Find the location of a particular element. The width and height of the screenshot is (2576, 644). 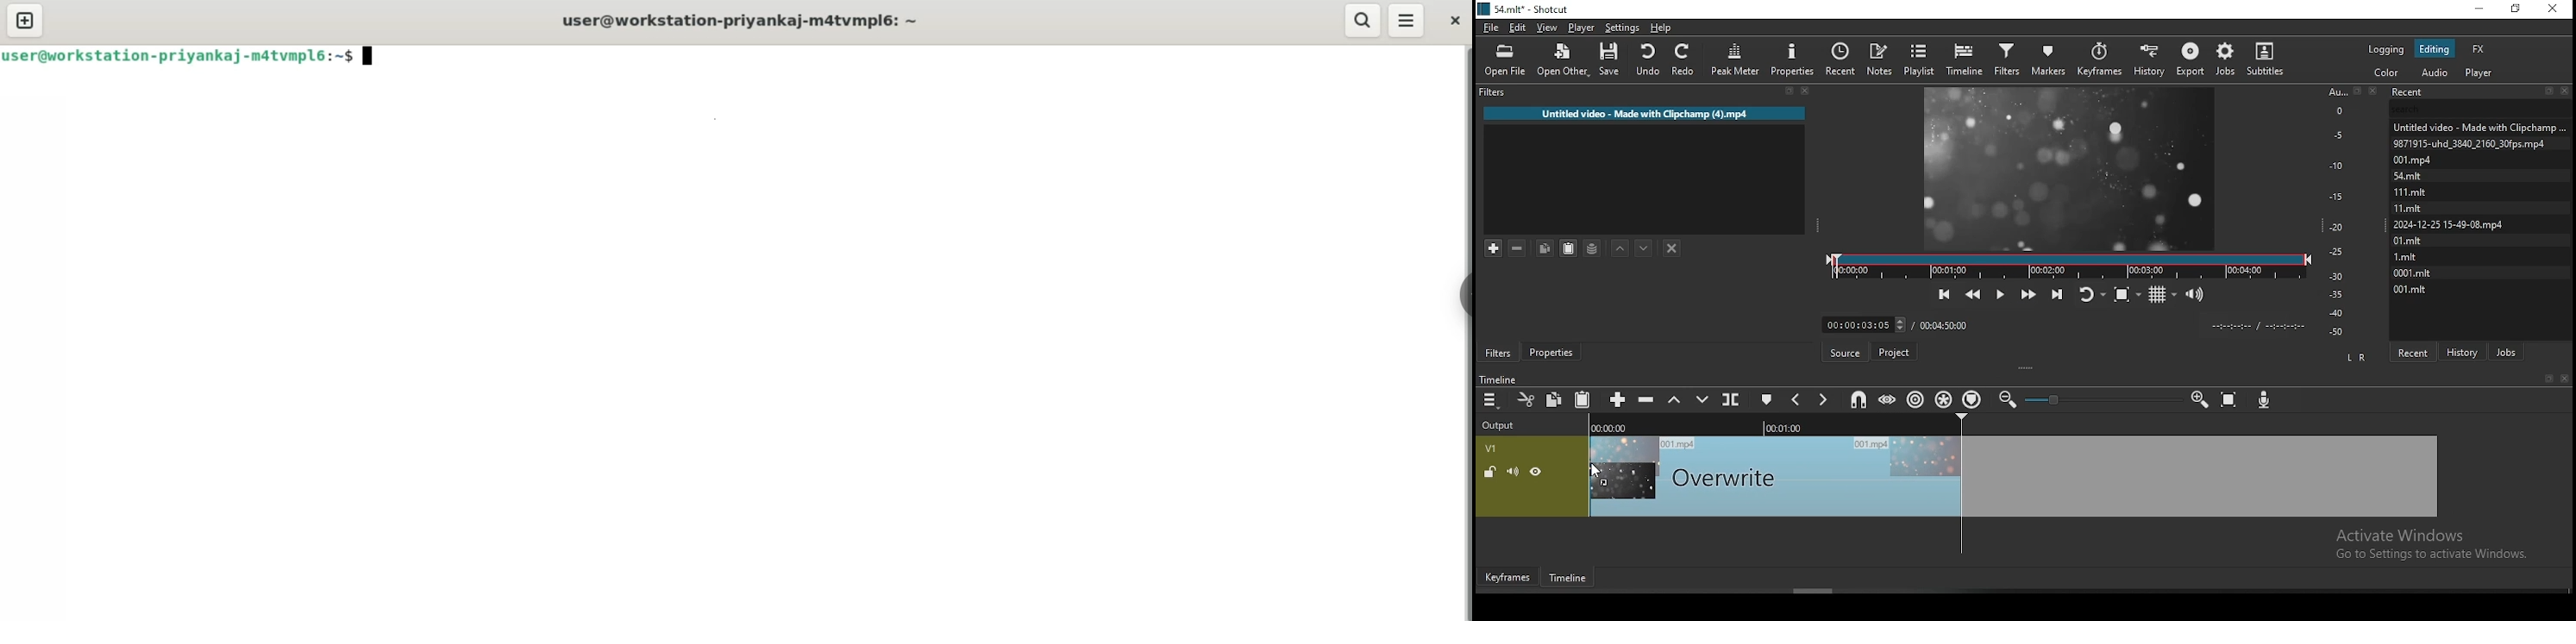

fx is located at coordinates (2479, 48).